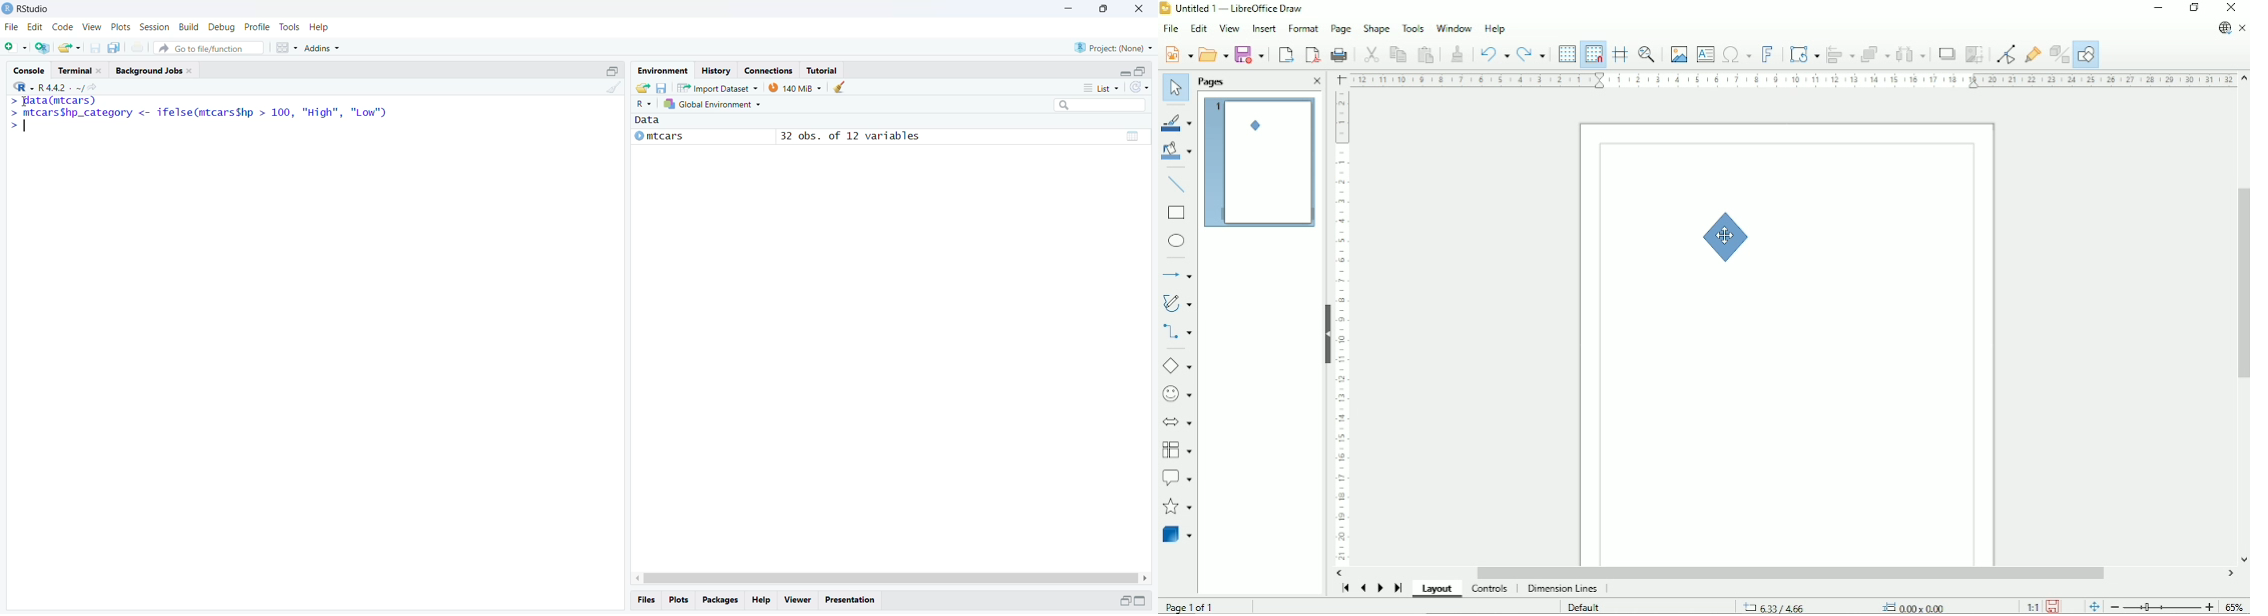 This screenshot has height=616, width=2268. Describe the element at coordinates (1178, 393) in the screenshot. I see `Symbol shapes` at that location.